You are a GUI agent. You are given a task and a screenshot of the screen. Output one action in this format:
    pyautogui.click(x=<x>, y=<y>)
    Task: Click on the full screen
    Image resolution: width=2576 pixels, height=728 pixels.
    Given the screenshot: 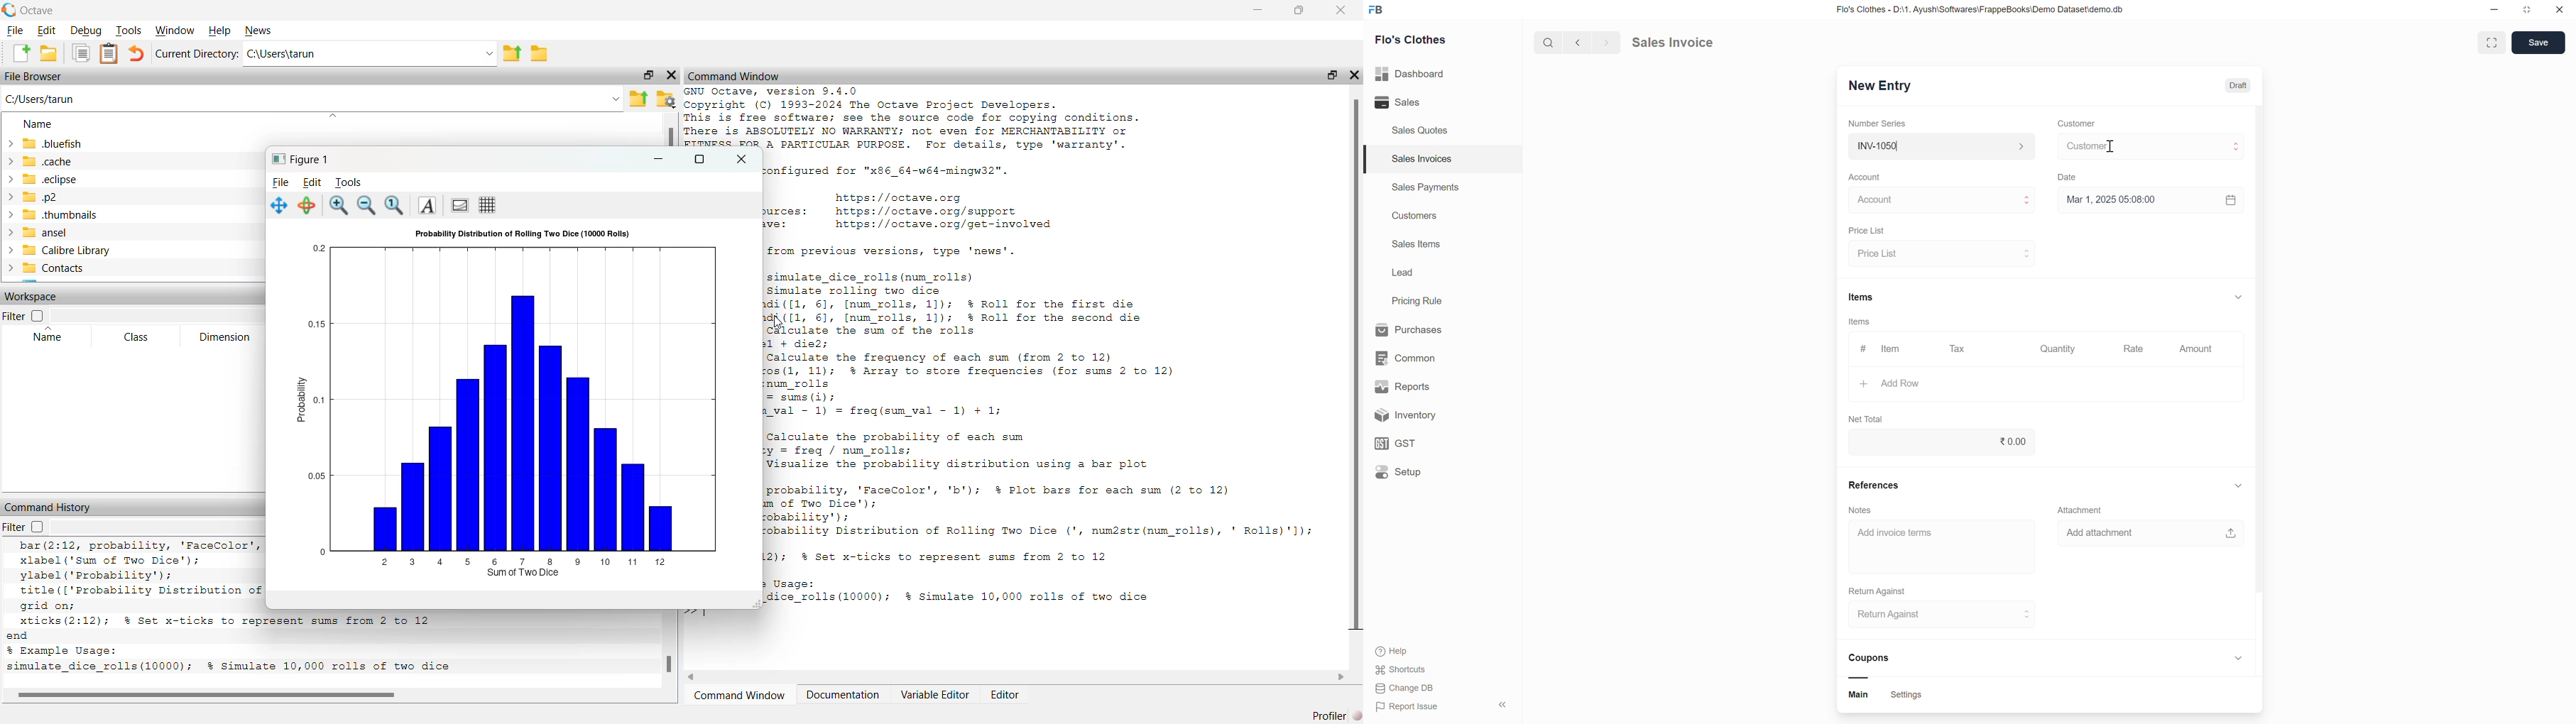 What is the action you would take?
    pyautogui.click(x=2494, y=42)
    